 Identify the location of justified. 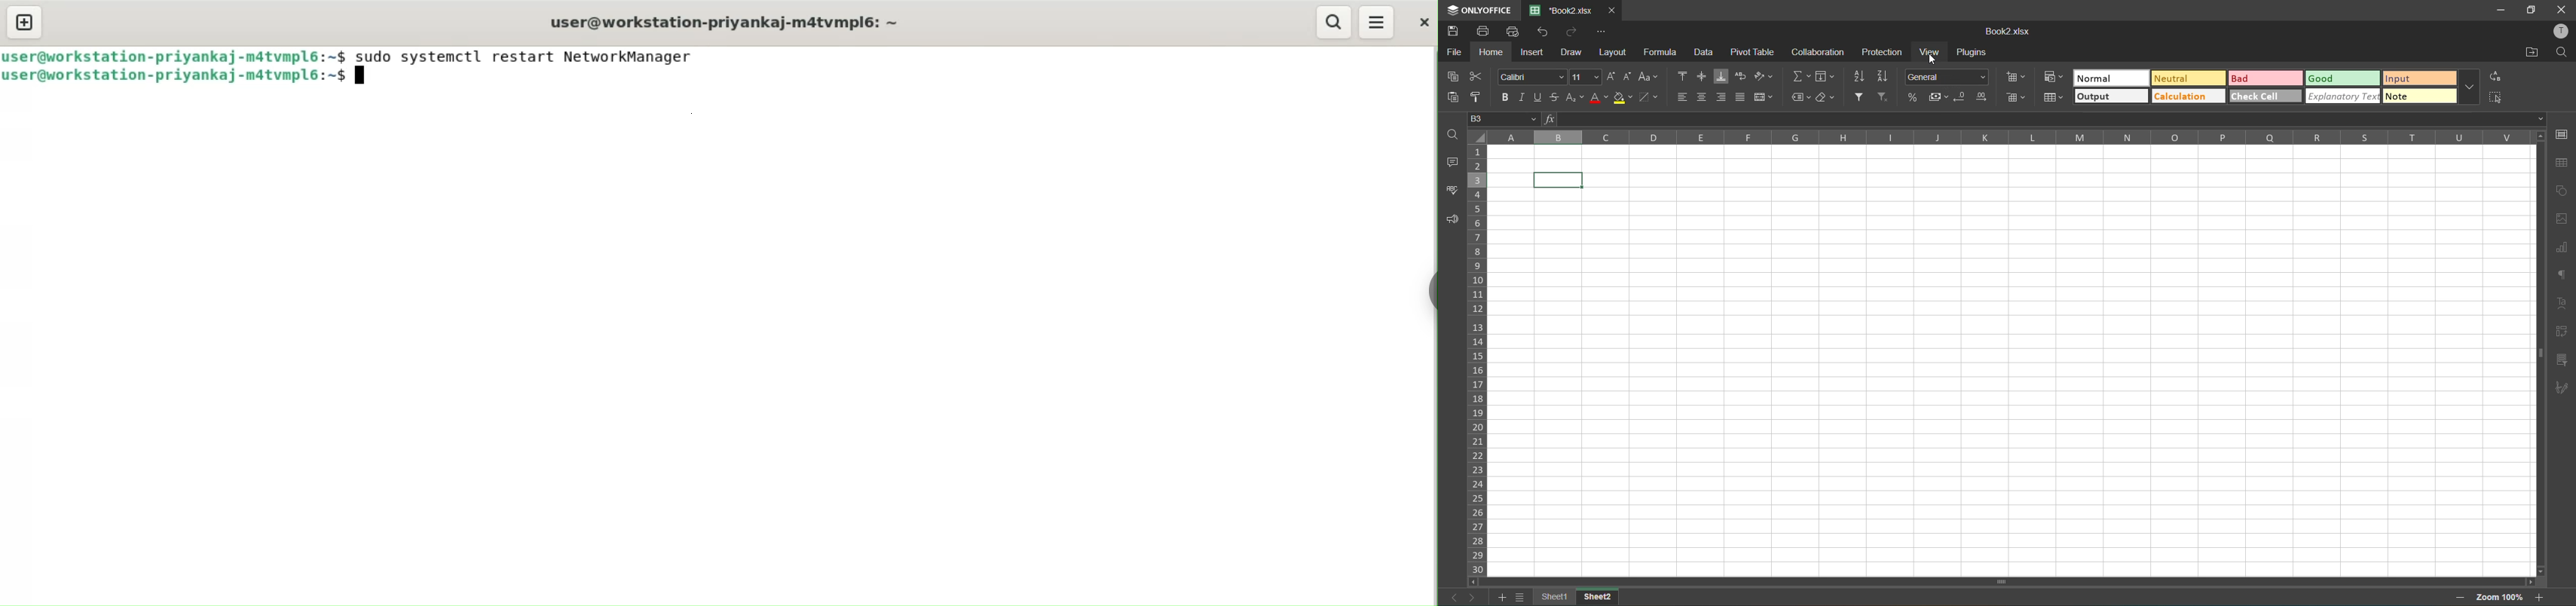
(1743, 97).